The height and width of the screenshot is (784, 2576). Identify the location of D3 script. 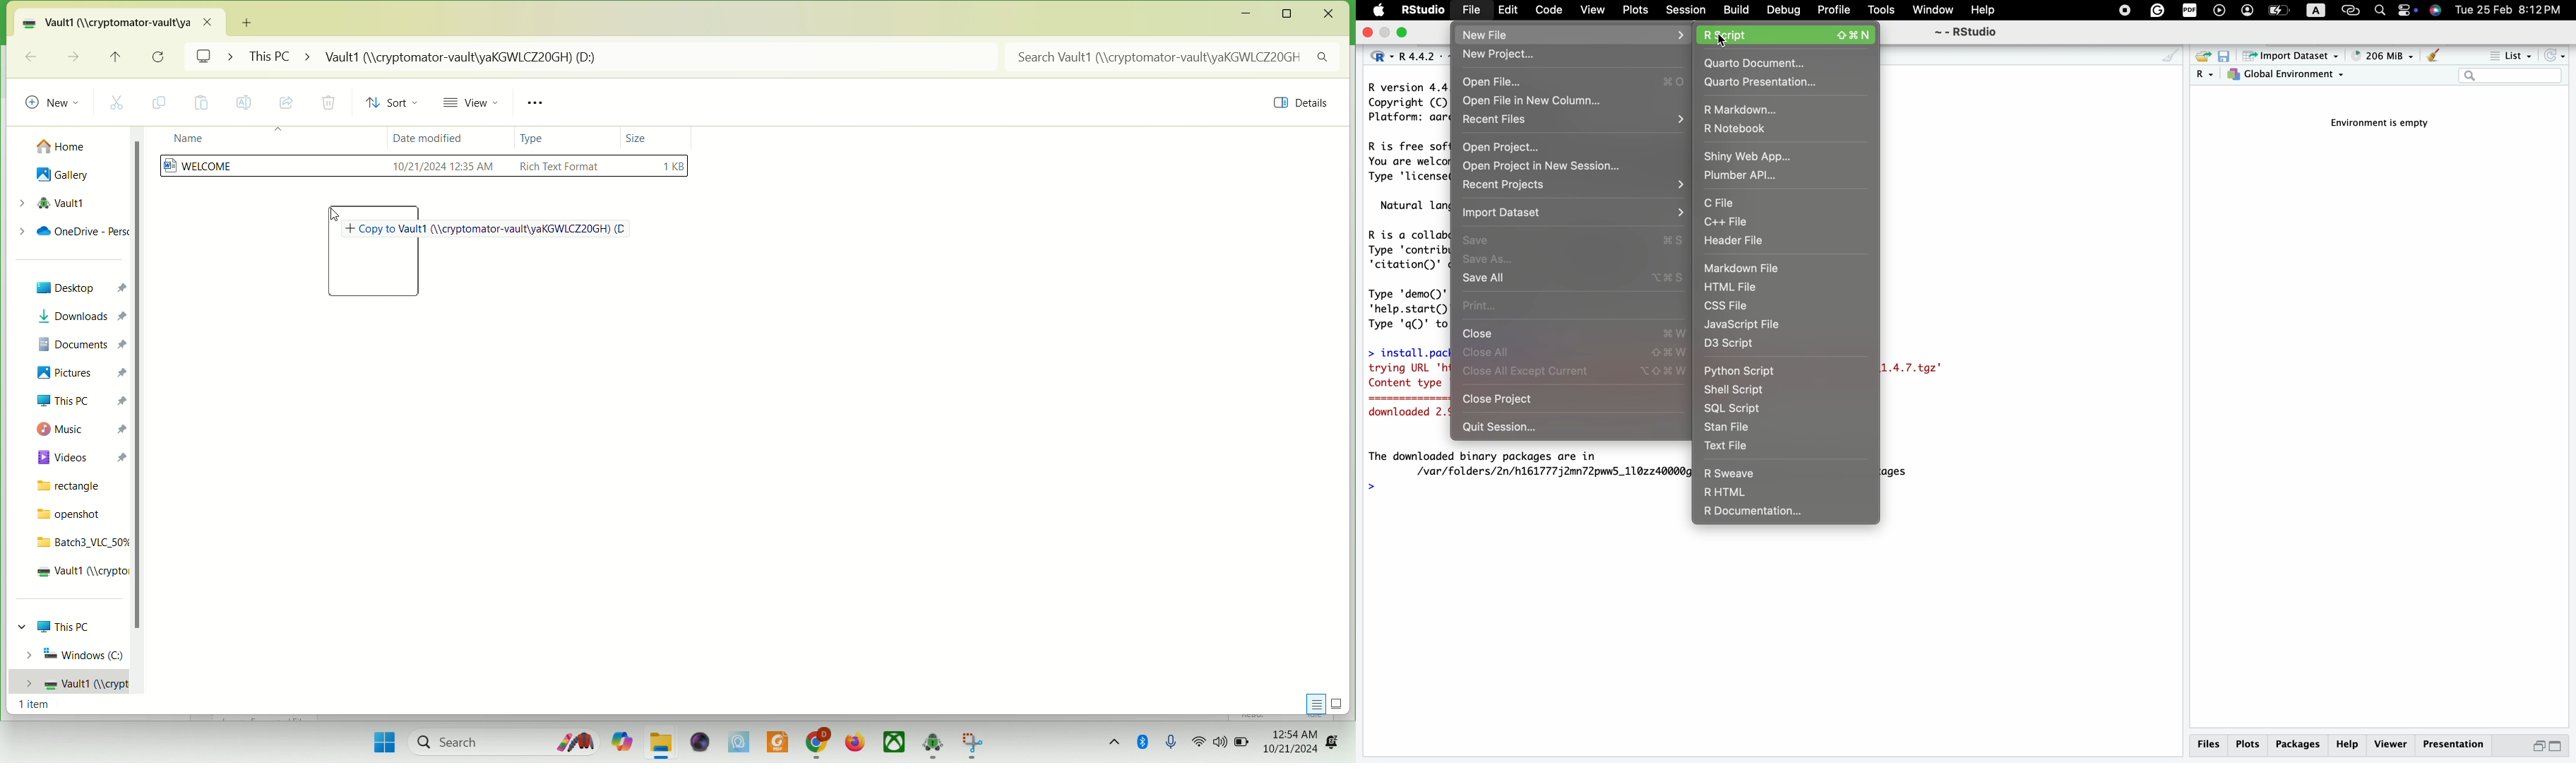
(1772, 346).